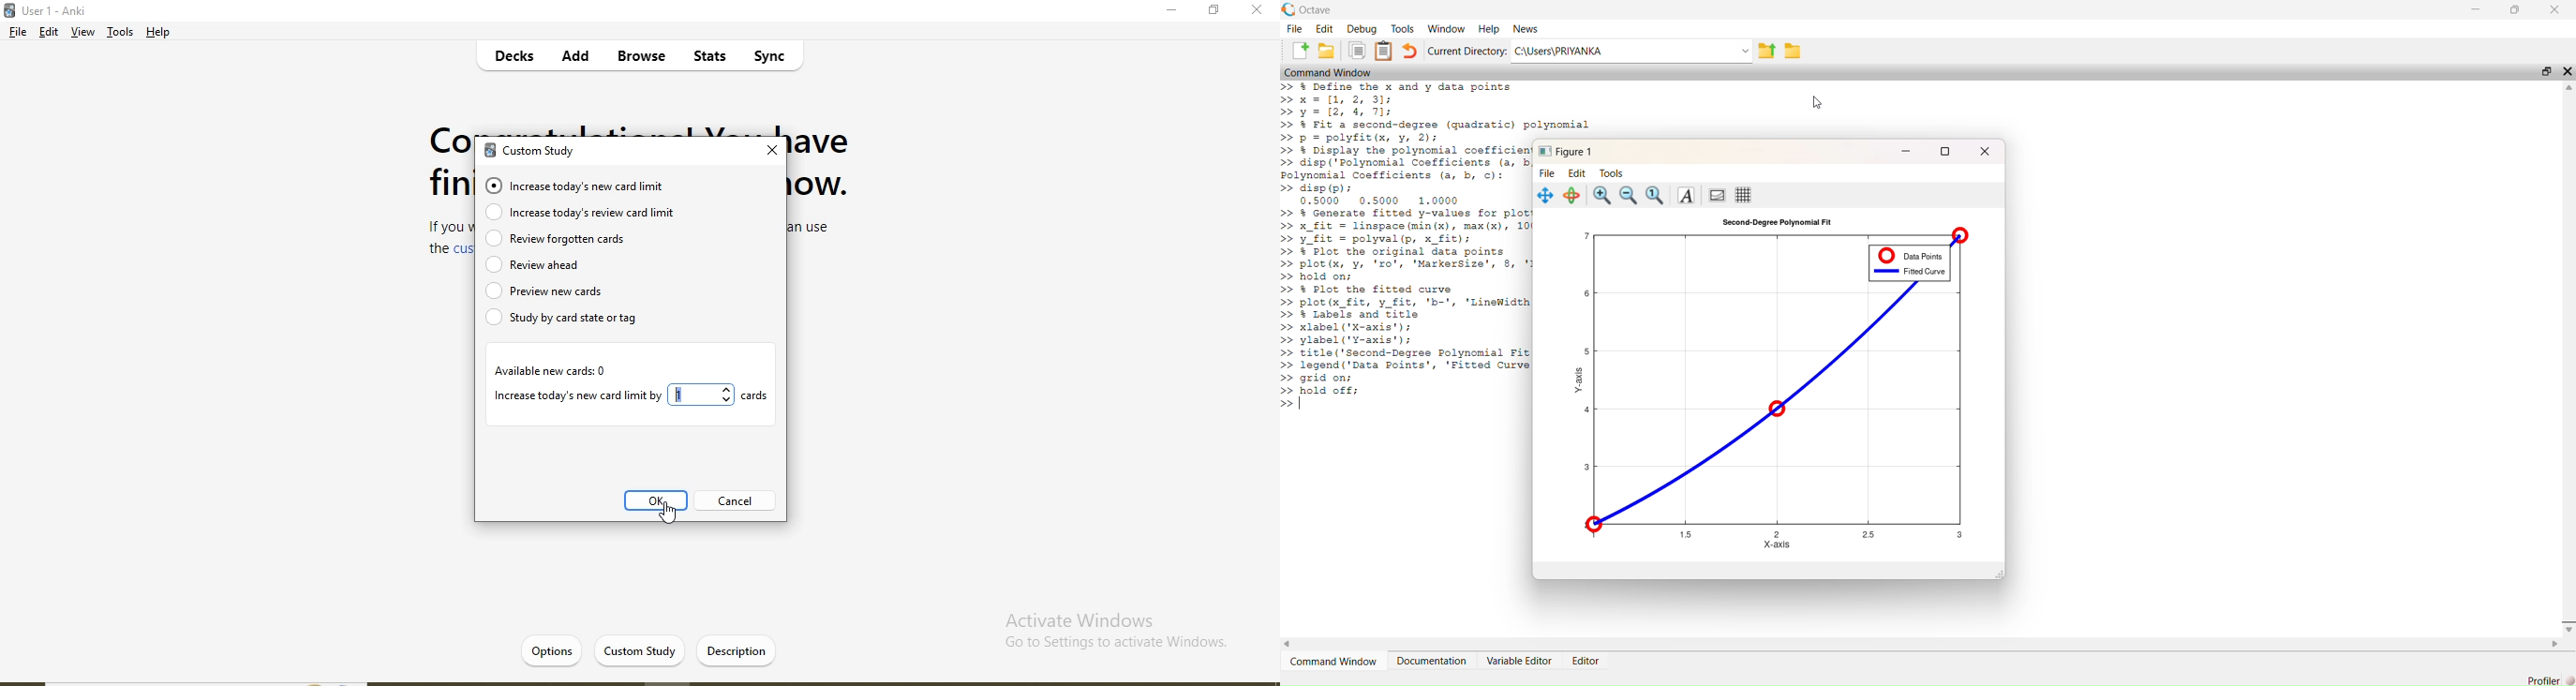 The image size is (2576, 700). Describe the element at coordinates (160, 32) in the screenshot. I see `help` at that location.